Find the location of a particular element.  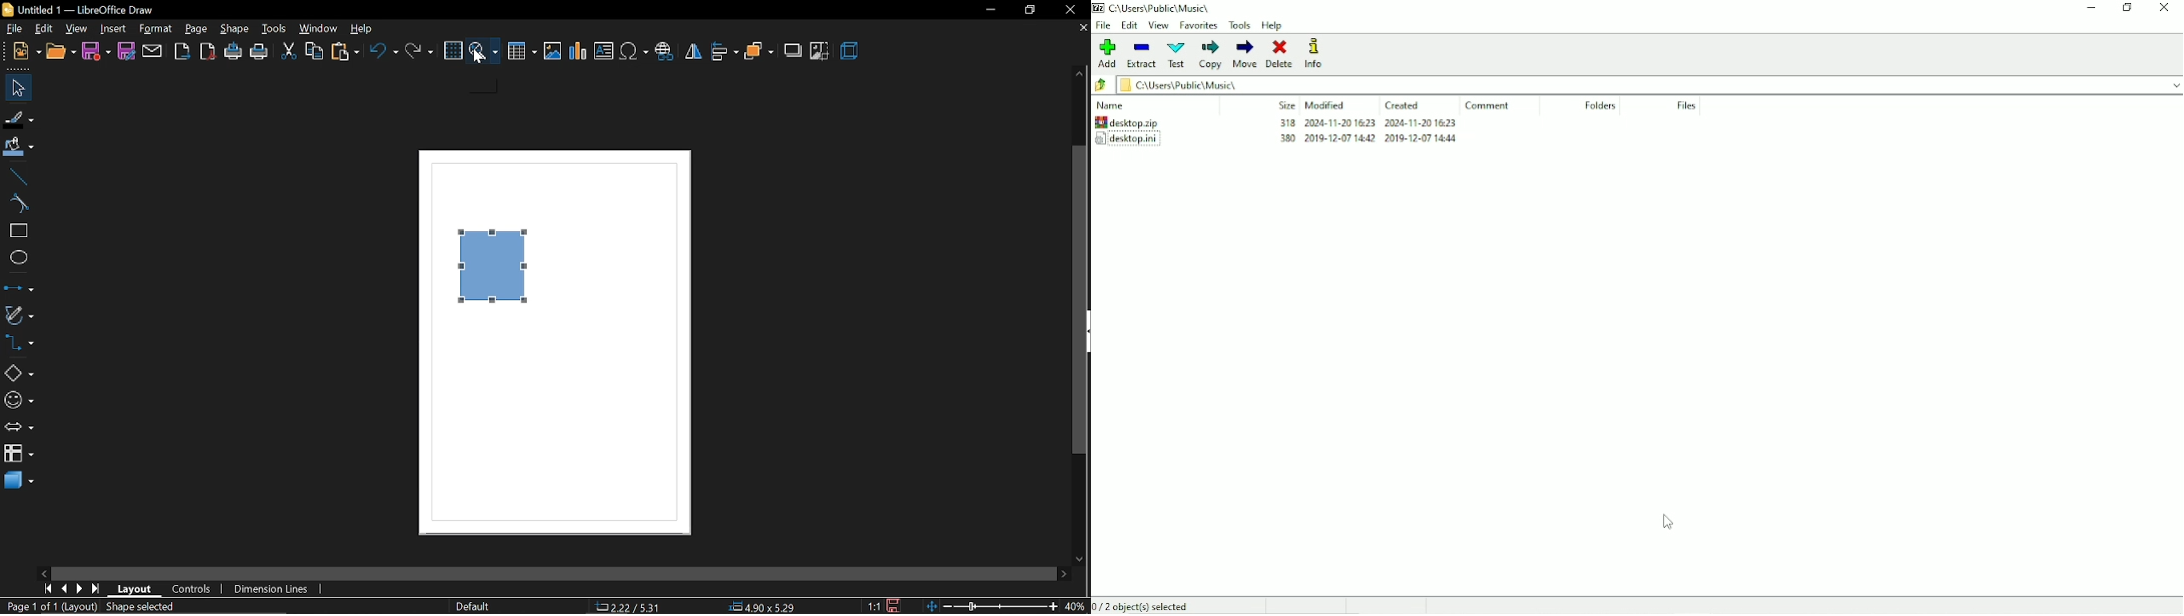

next page is located at coordinates (79, 588).